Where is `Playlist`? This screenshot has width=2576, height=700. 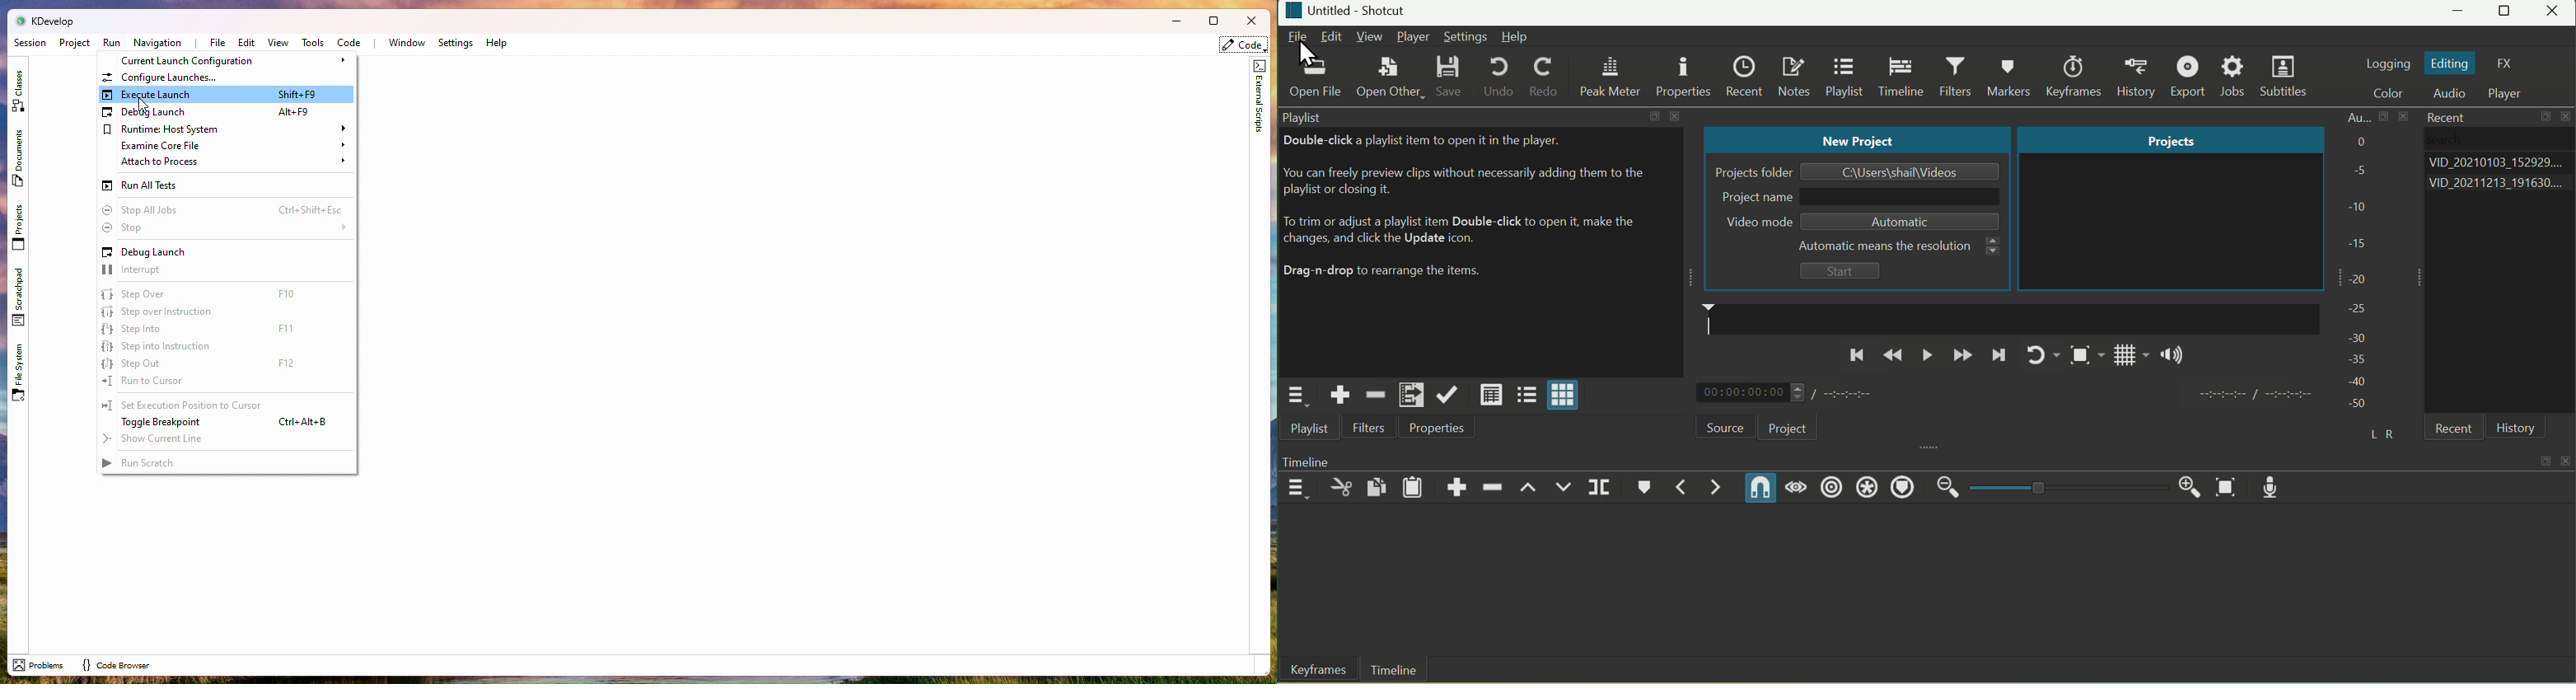 Playlist is located at coordinates (1844, 79).